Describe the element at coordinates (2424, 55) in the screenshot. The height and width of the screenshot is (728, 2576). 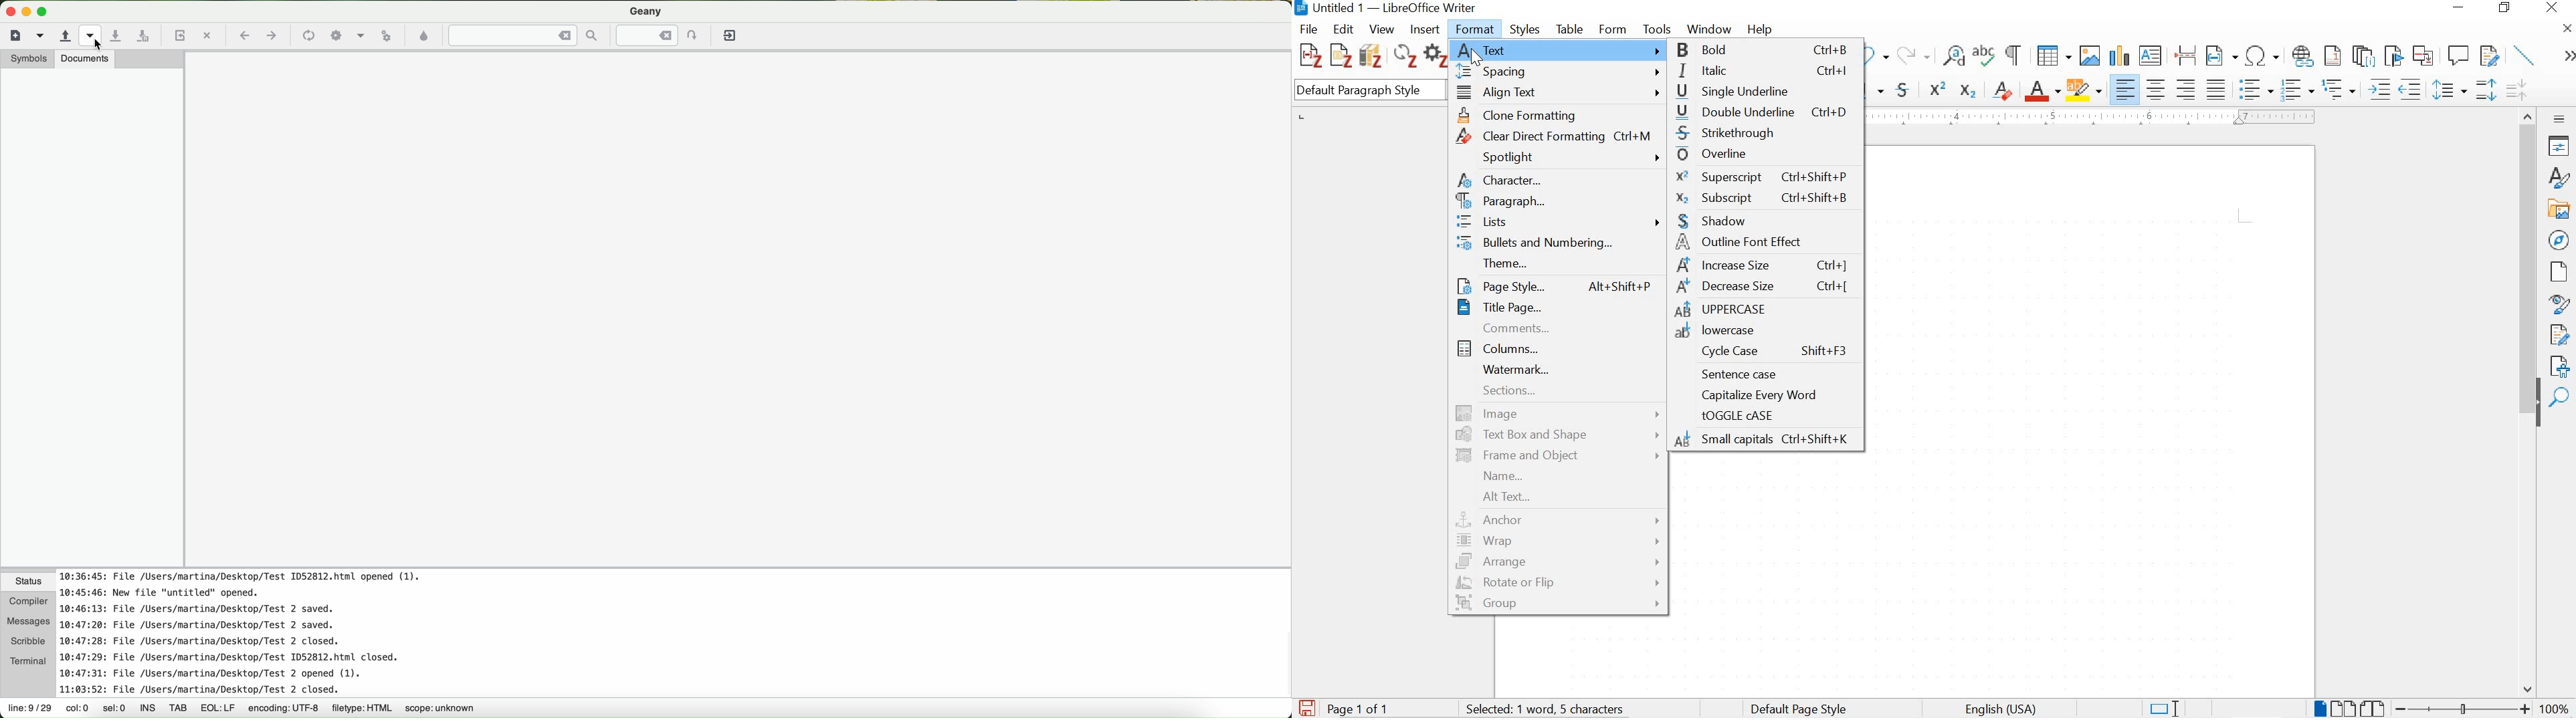
I see `insert cross-reference` at that location.